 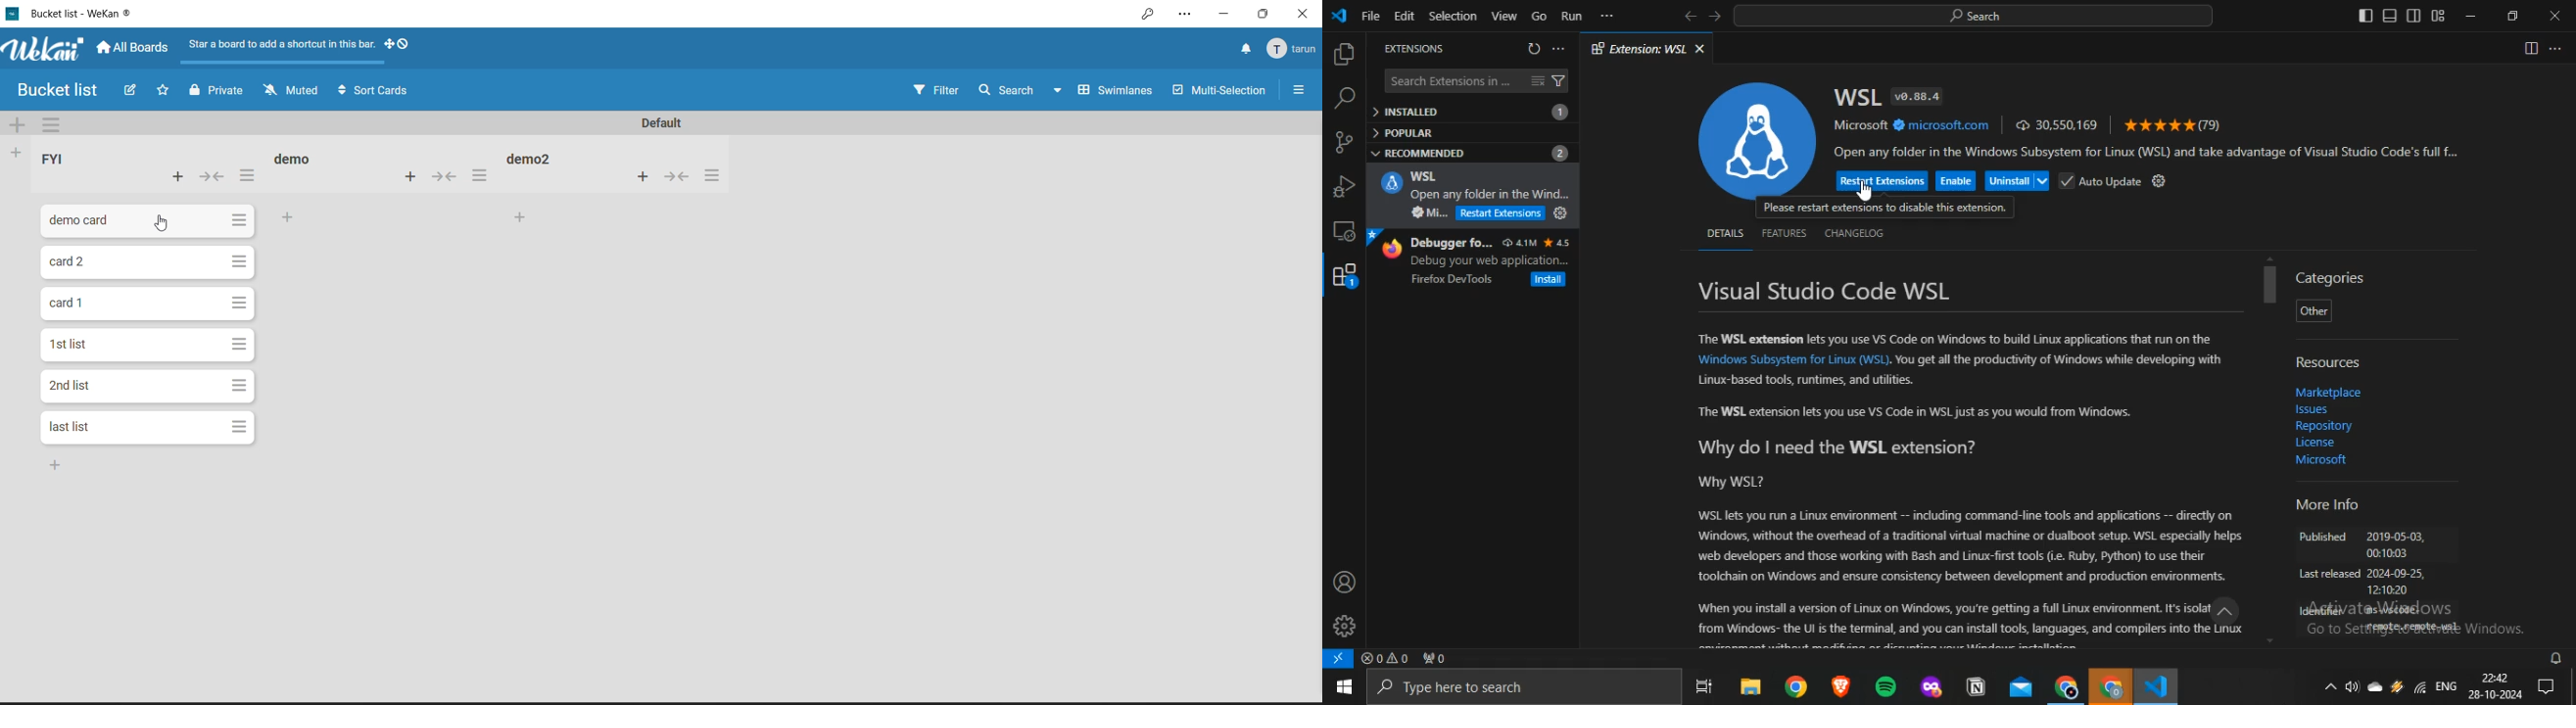 I want to click on settings and more, so click(x=1185, y=15).